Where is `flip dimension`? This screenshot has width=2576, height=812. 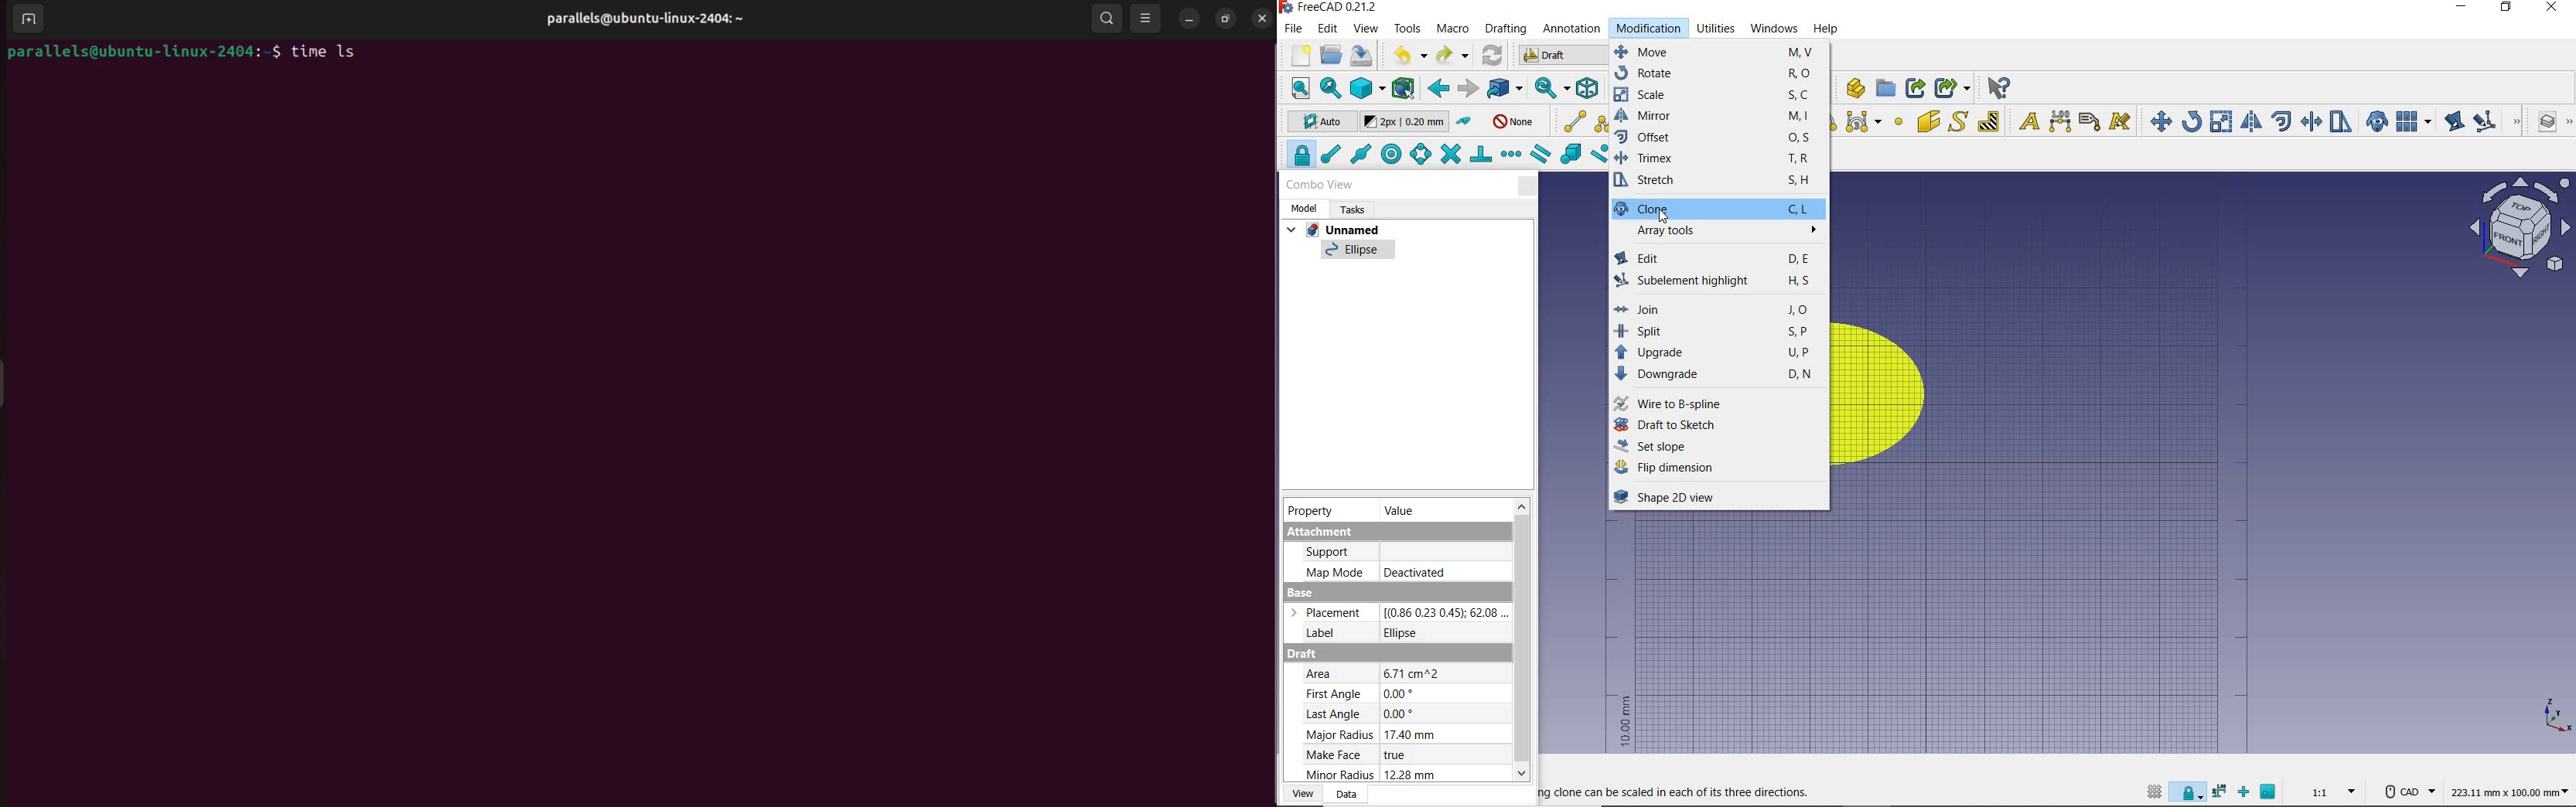
flip dimension is located at coordinates (1719, 470).